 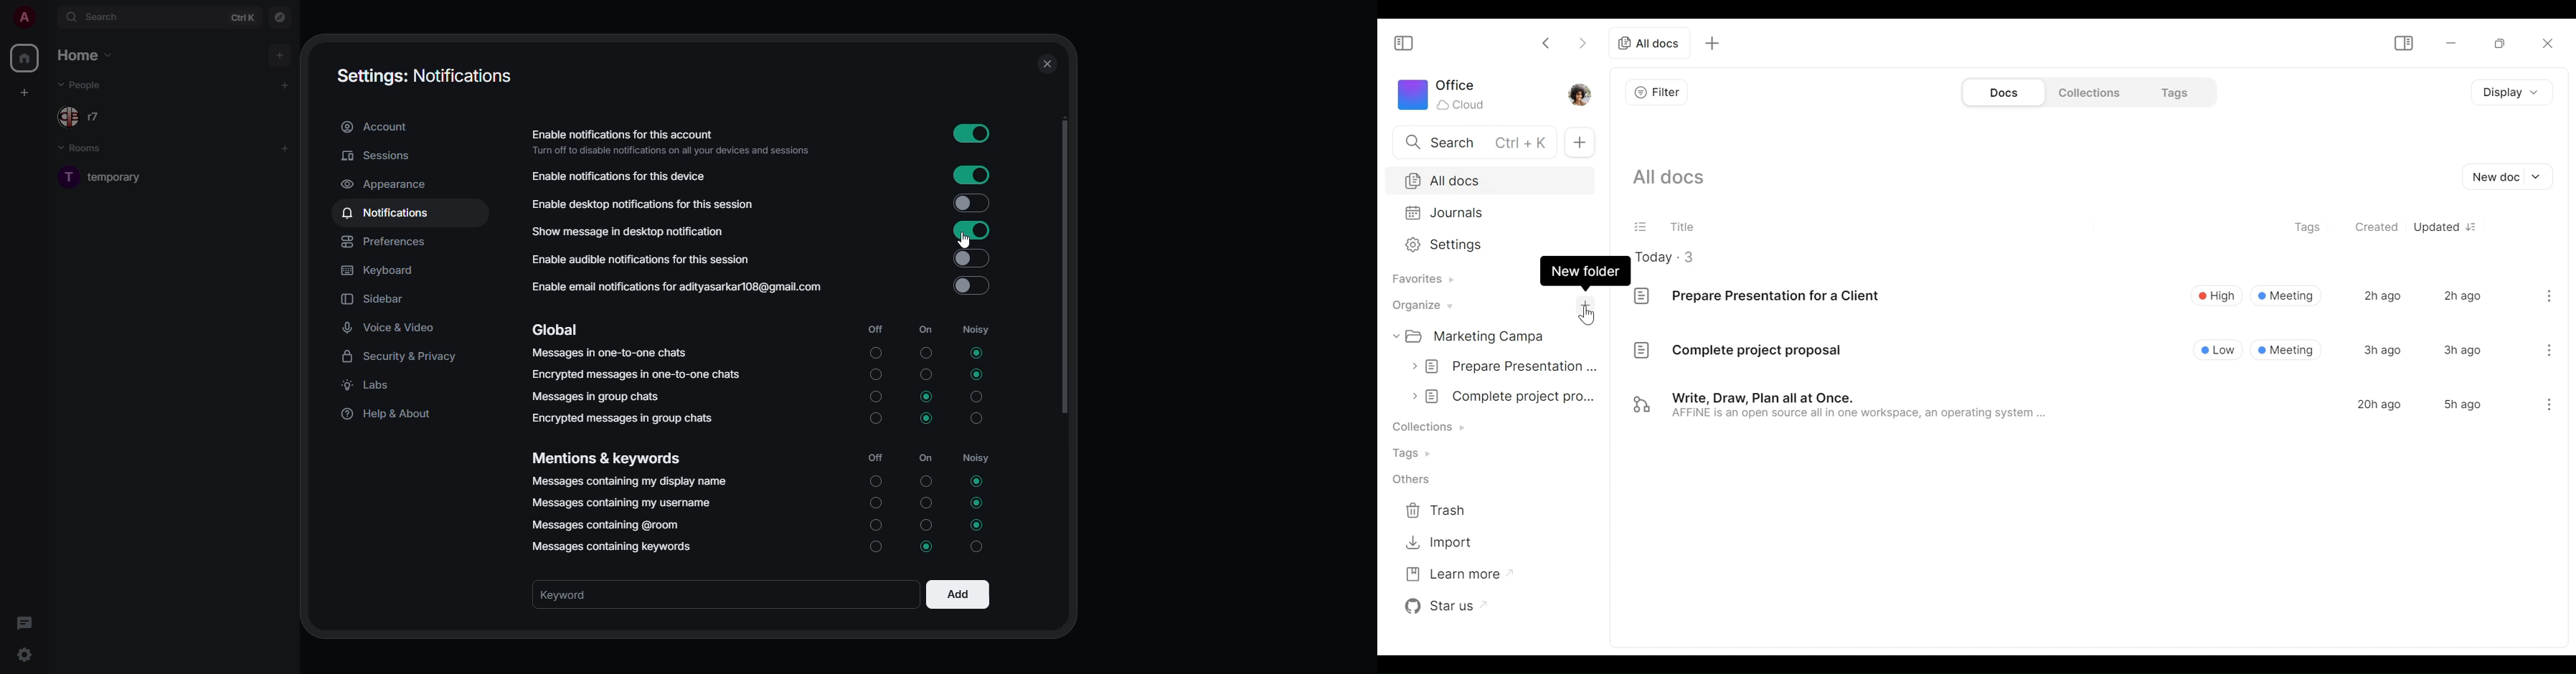 I want to click on appearance, so click(x=385, y=185).